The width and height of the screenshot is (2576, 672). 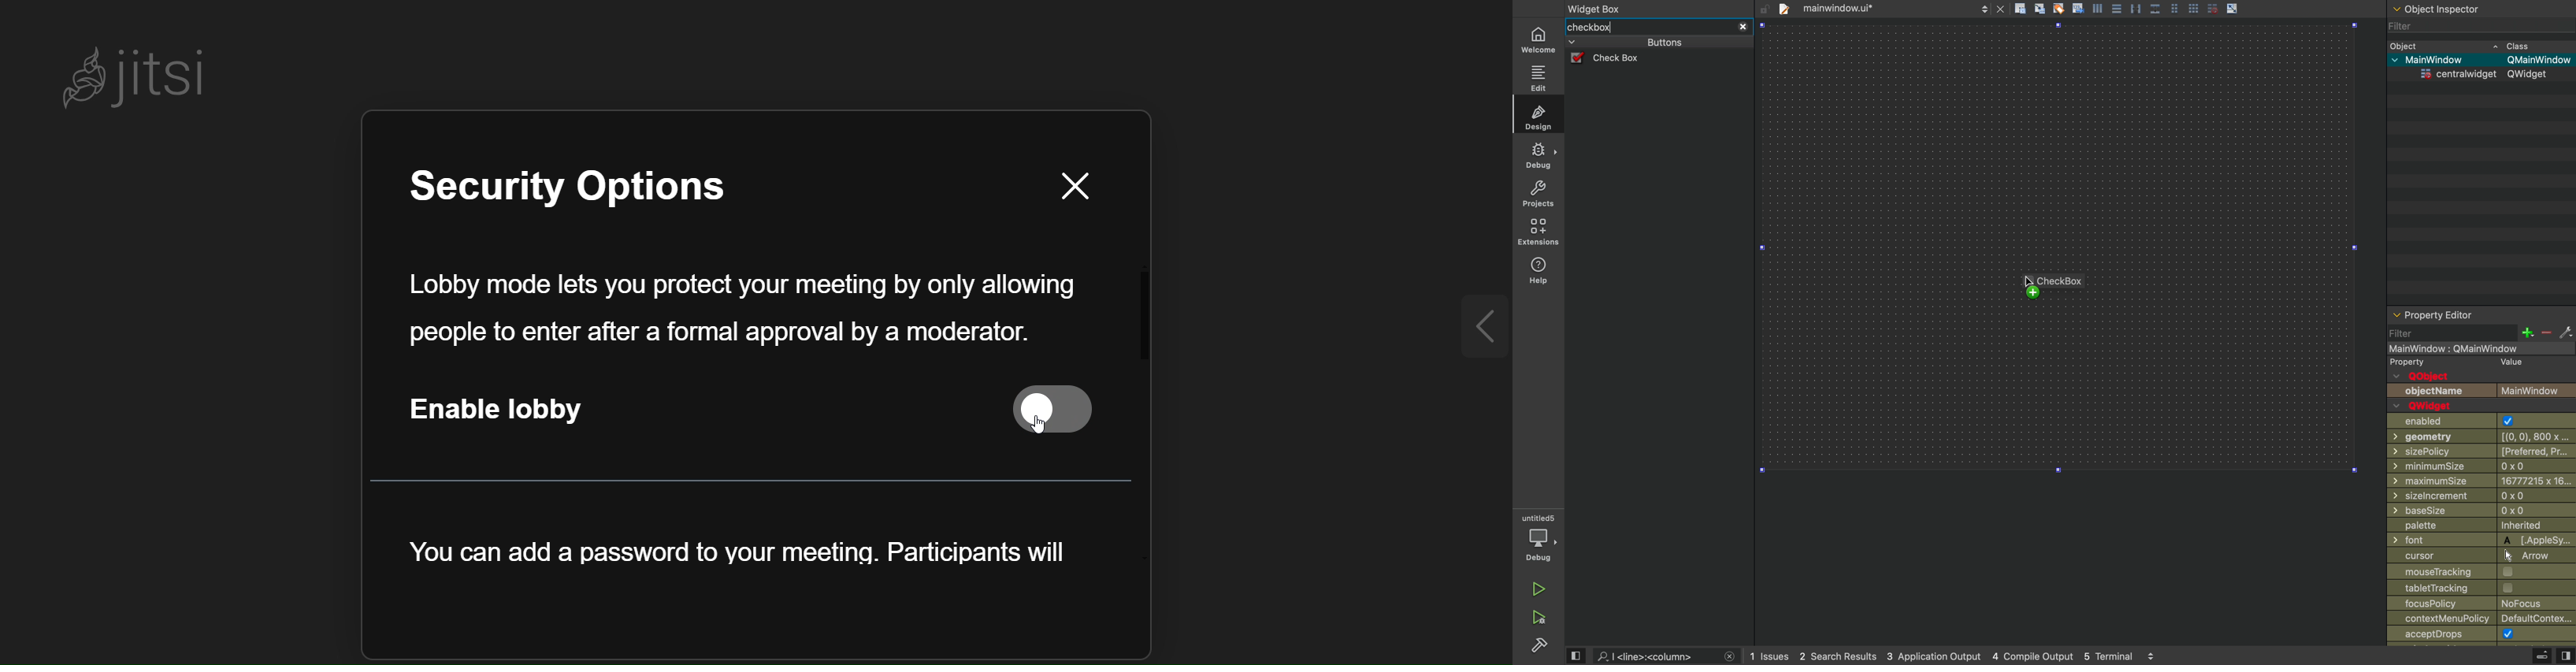 I want to click on distribute vertically, so click(x=2156, y=8).